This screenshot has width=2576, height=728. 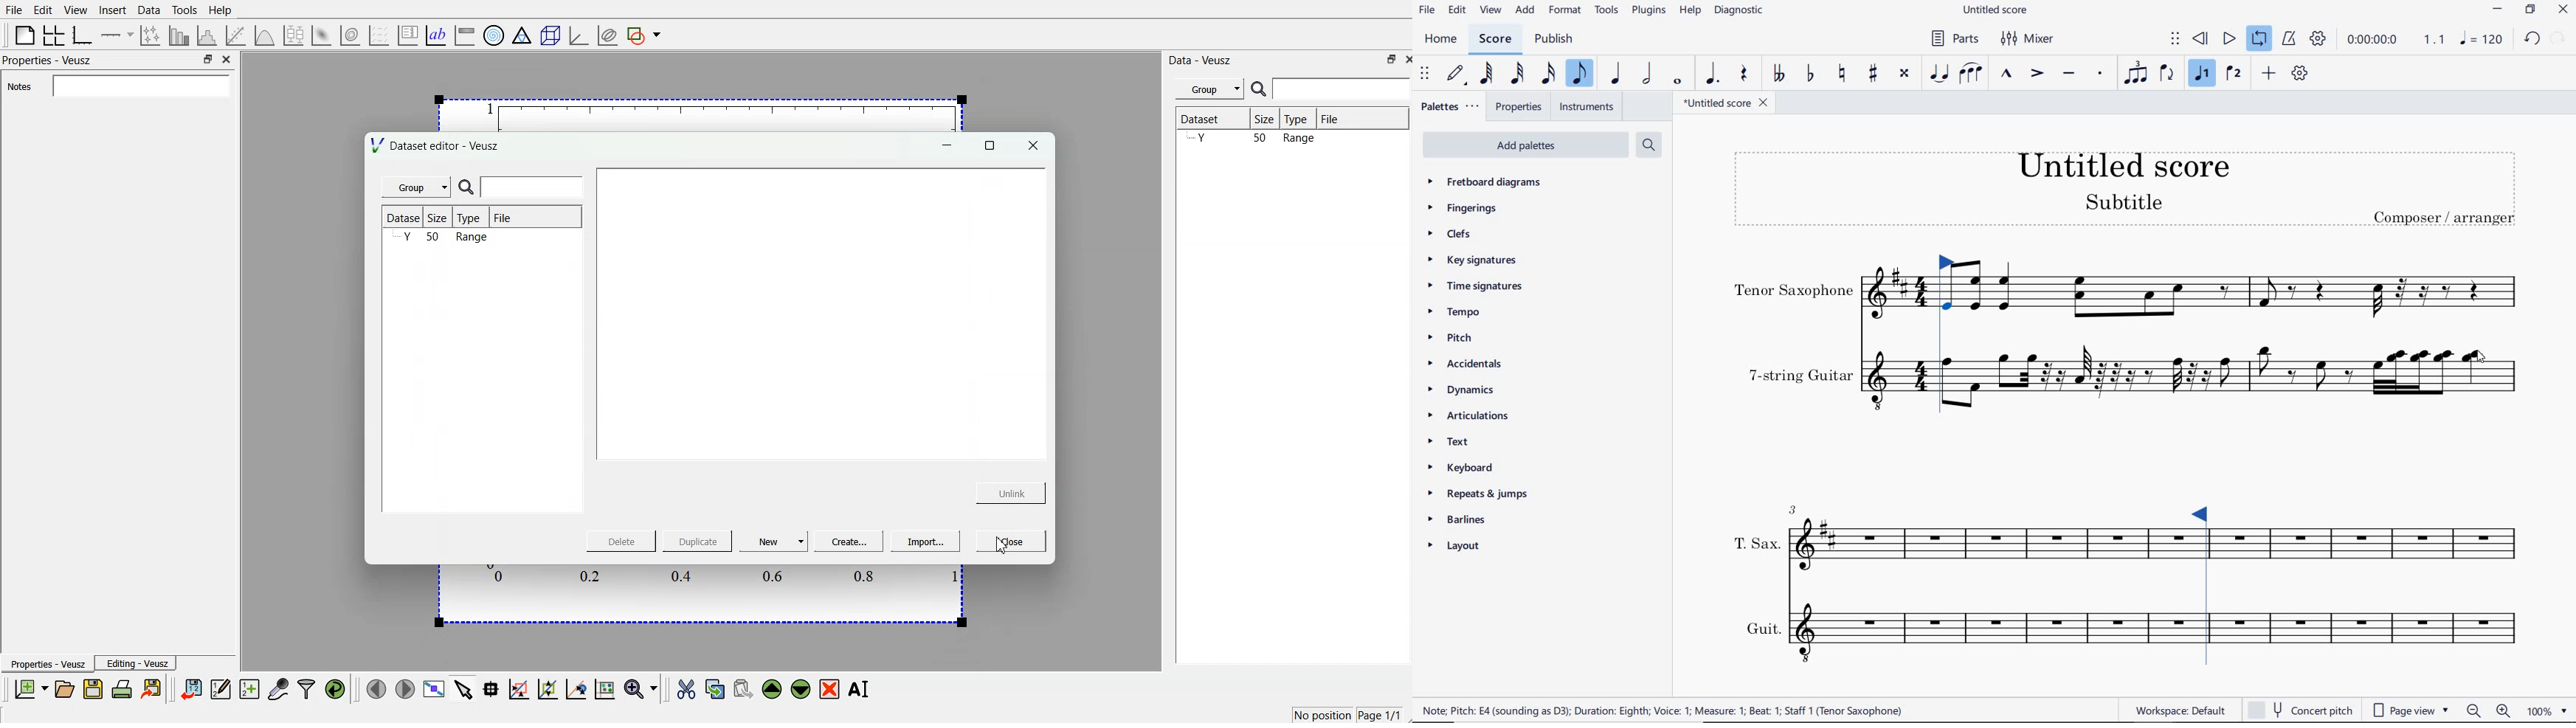 What do you see at coordinates (377, 688) in the screenshot?
I see `move to previous page` at bounding box center [377, 688].